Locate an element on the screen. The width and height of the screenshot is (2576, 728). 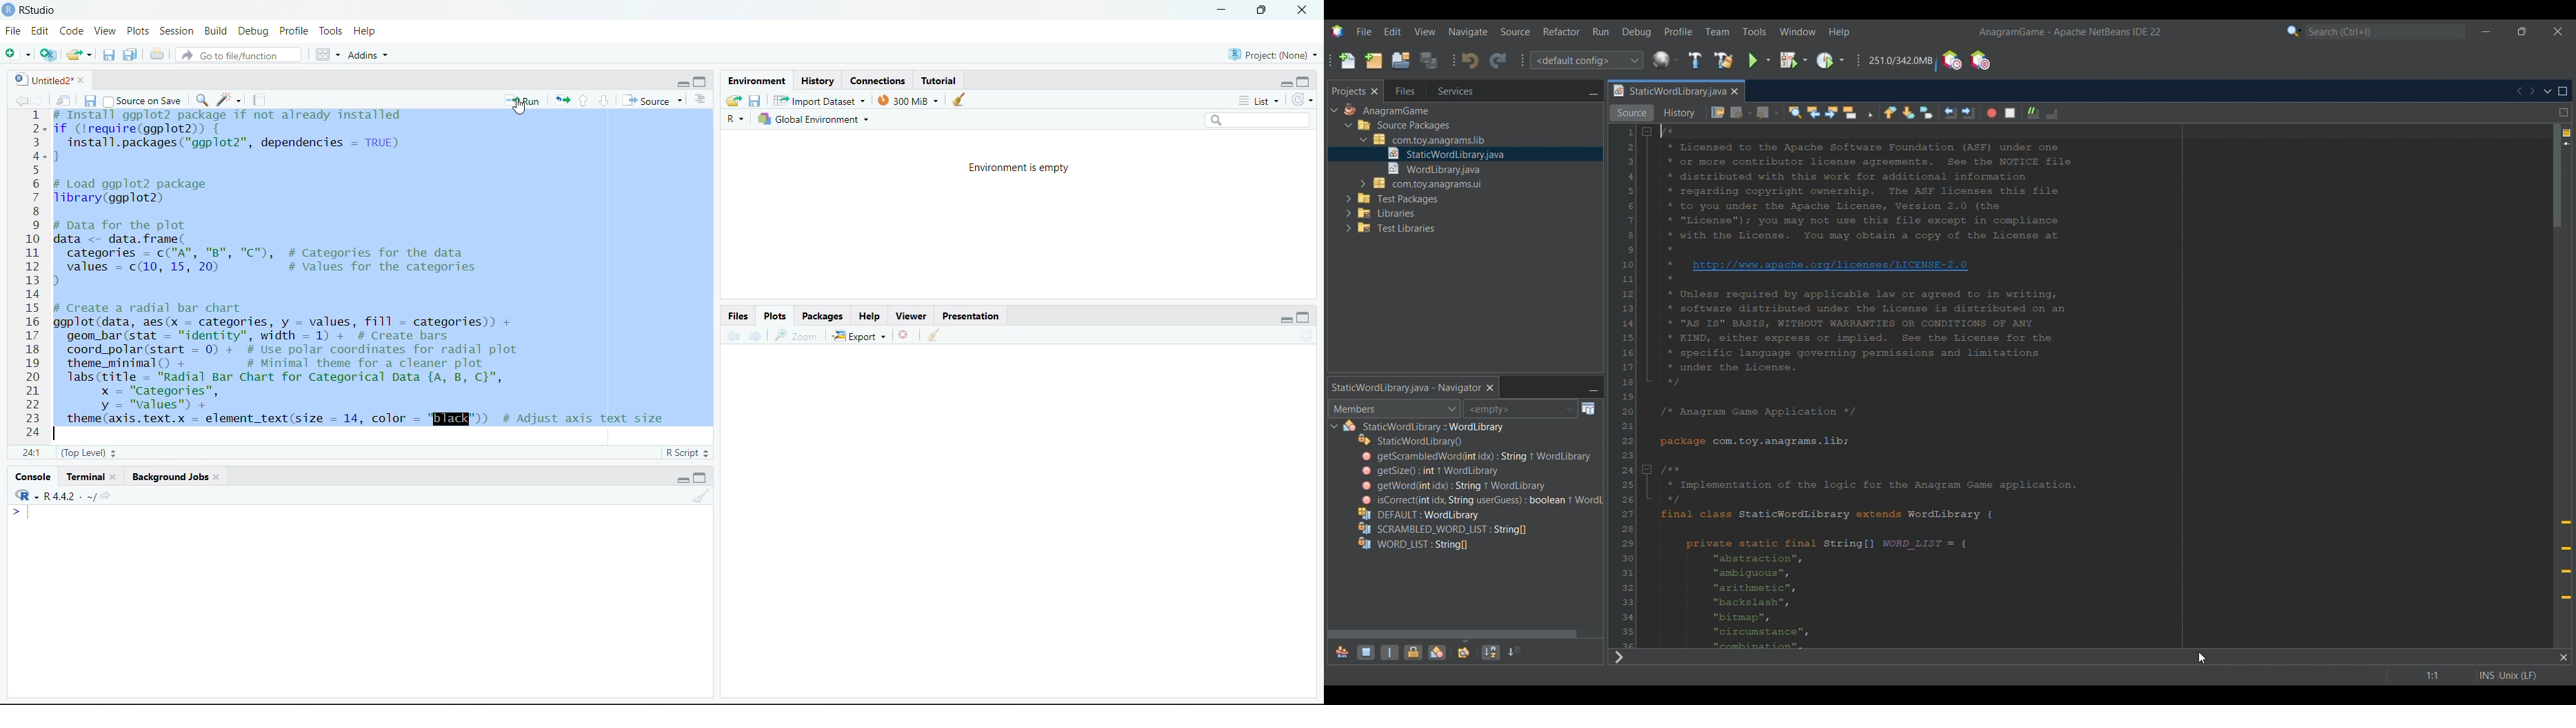
Plots is located at coordinates (776, 316).